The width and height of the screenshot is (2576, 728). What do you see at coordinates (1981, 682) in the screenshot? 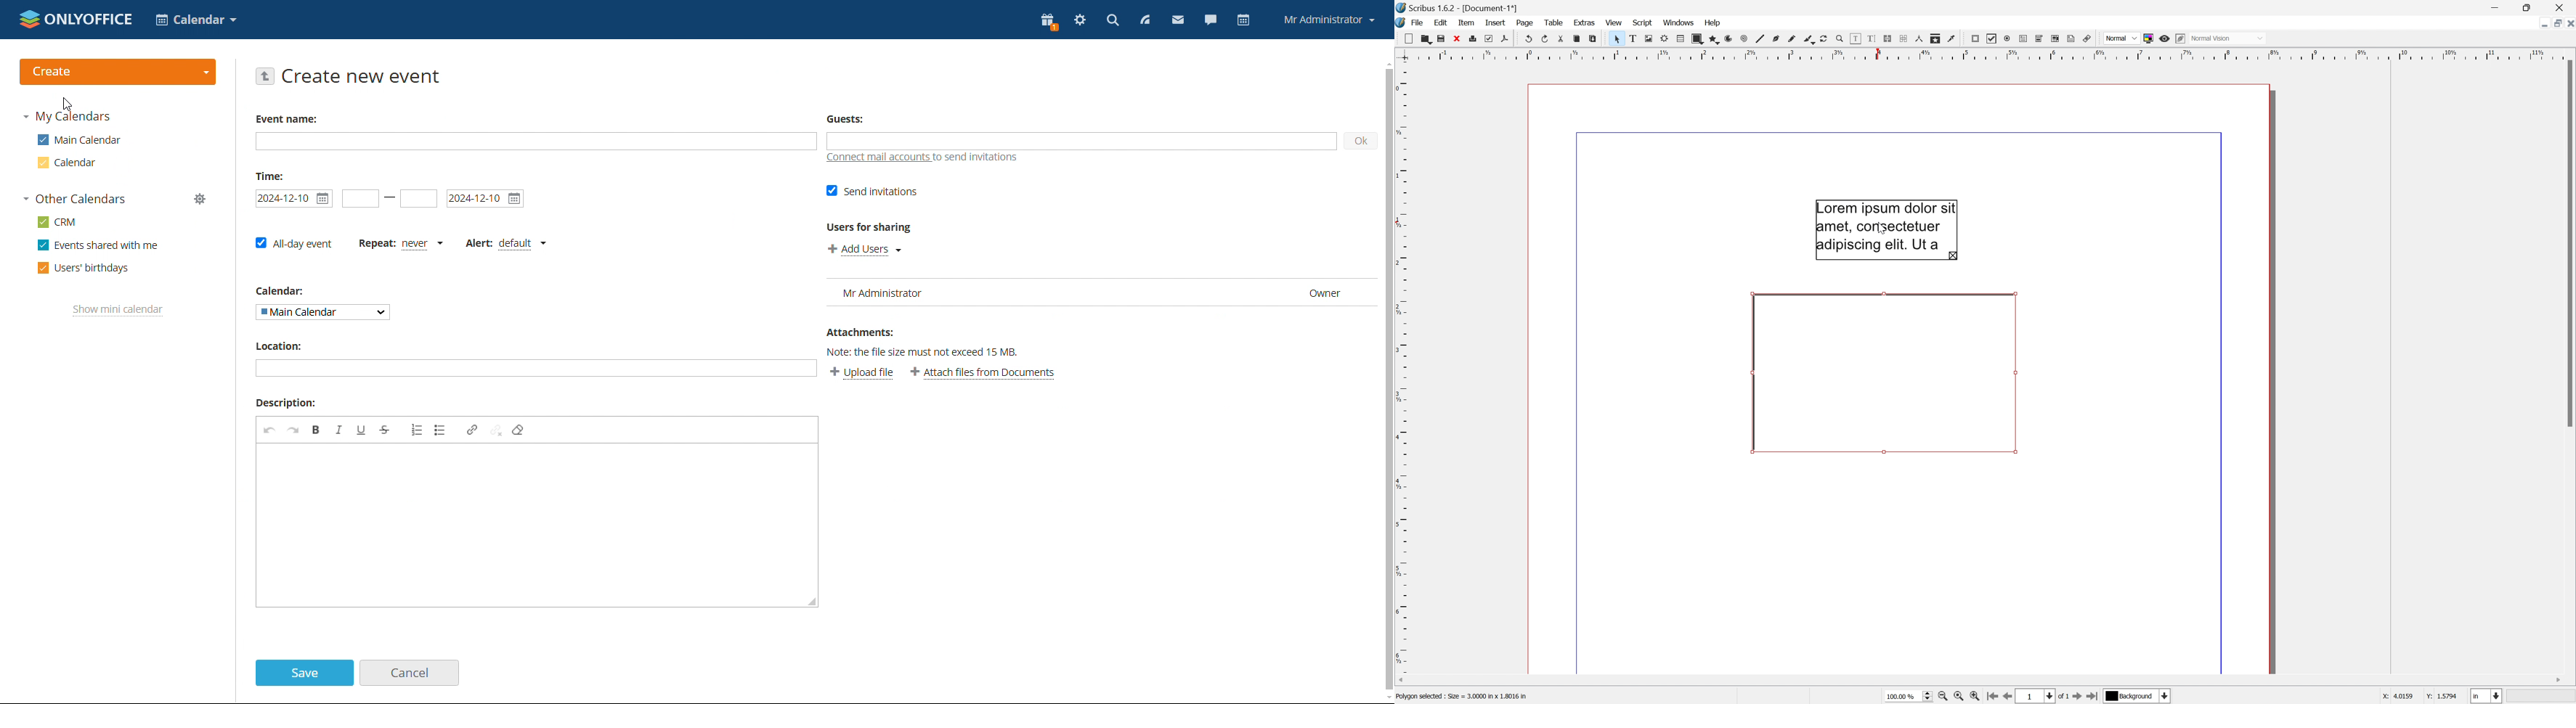
I see `Scroll` at bounding box center [1981, 682].